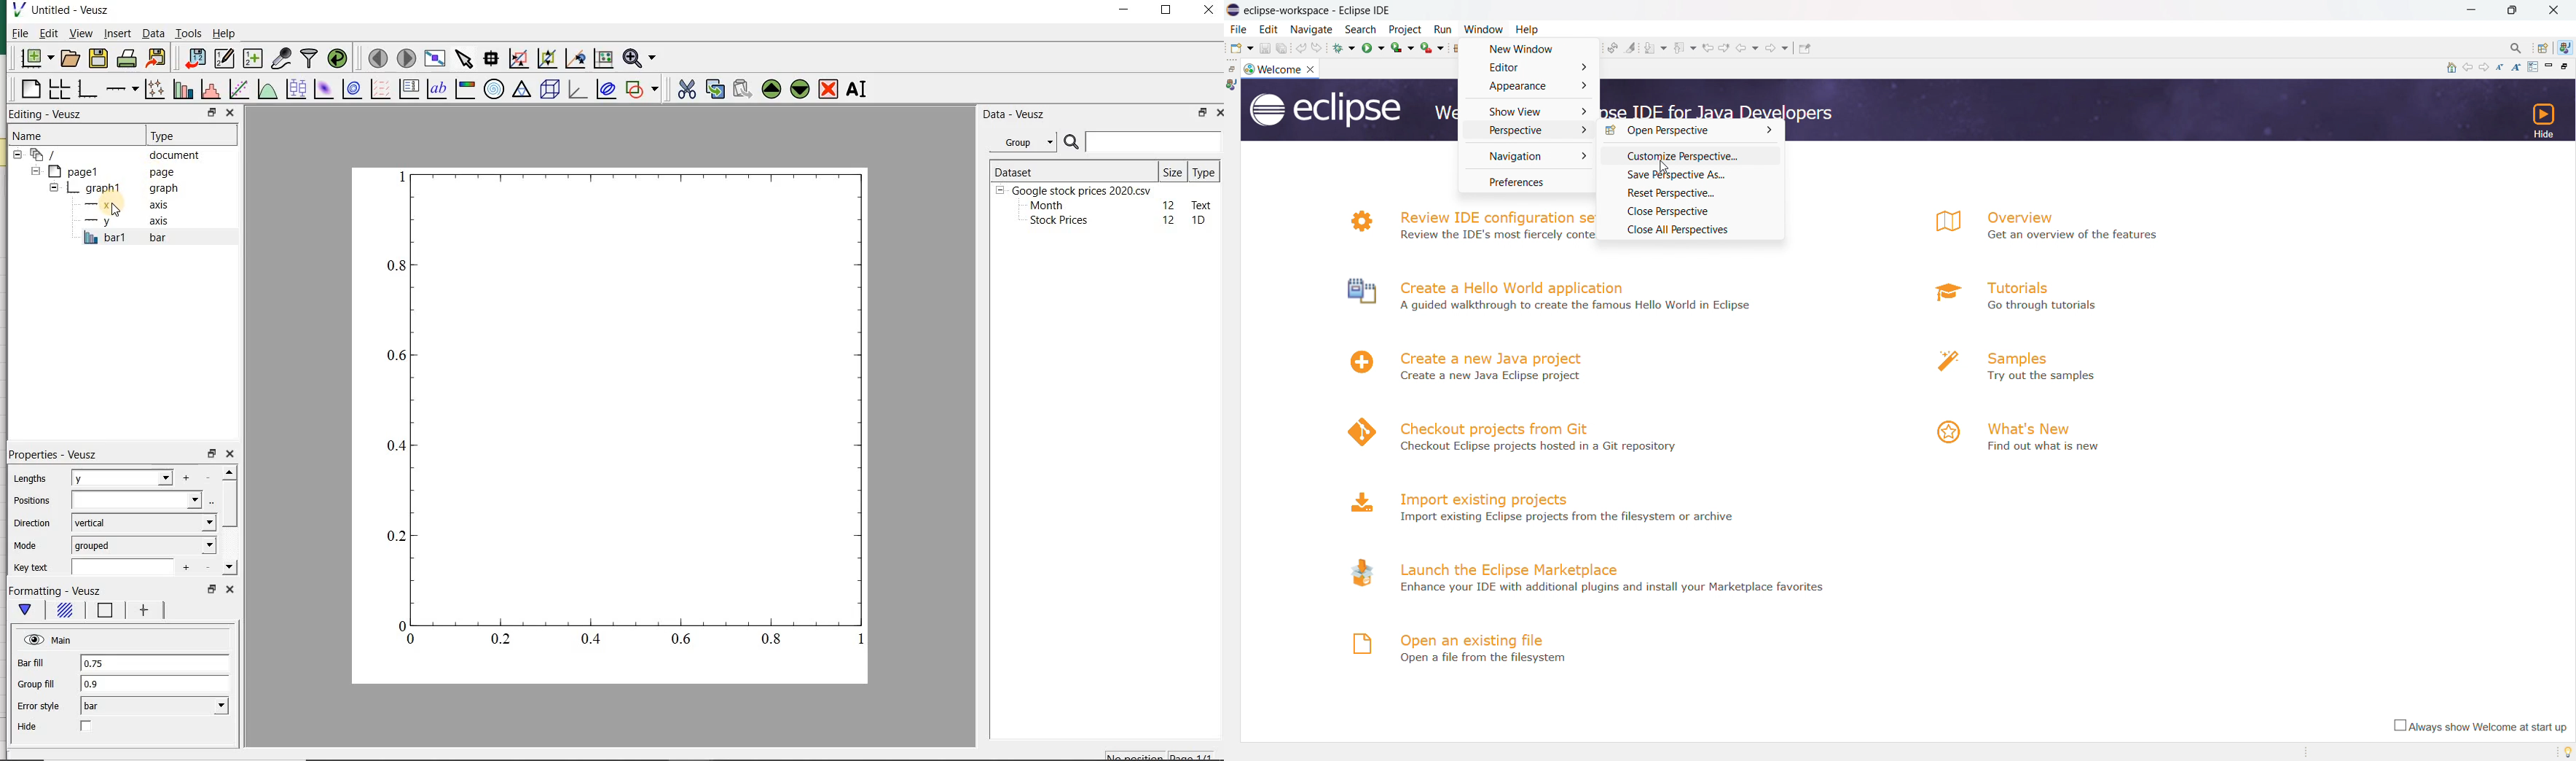  Describe the element at coordinates (1354, 431) in the screenshot. I see `logo` at that location.